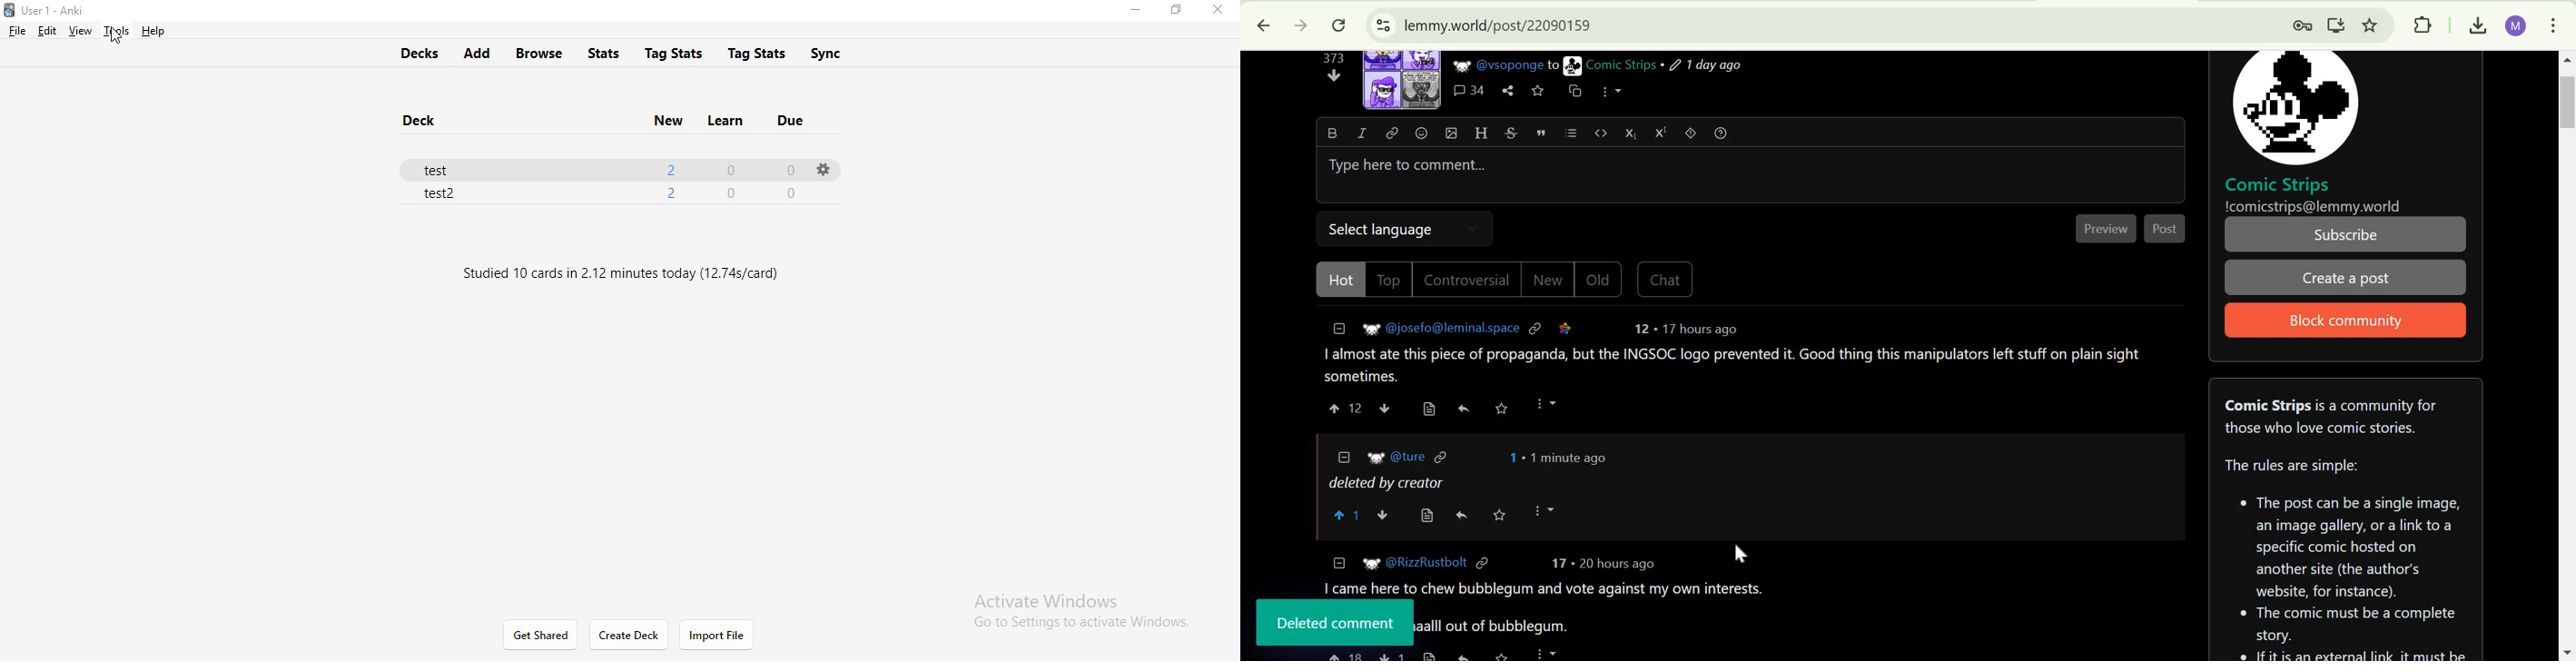 The image size is (2576, 672). What do you see at coordinates (1384, 486) in the screenshot?
I see `deleted by creator` at bounding box center [1384, 486].